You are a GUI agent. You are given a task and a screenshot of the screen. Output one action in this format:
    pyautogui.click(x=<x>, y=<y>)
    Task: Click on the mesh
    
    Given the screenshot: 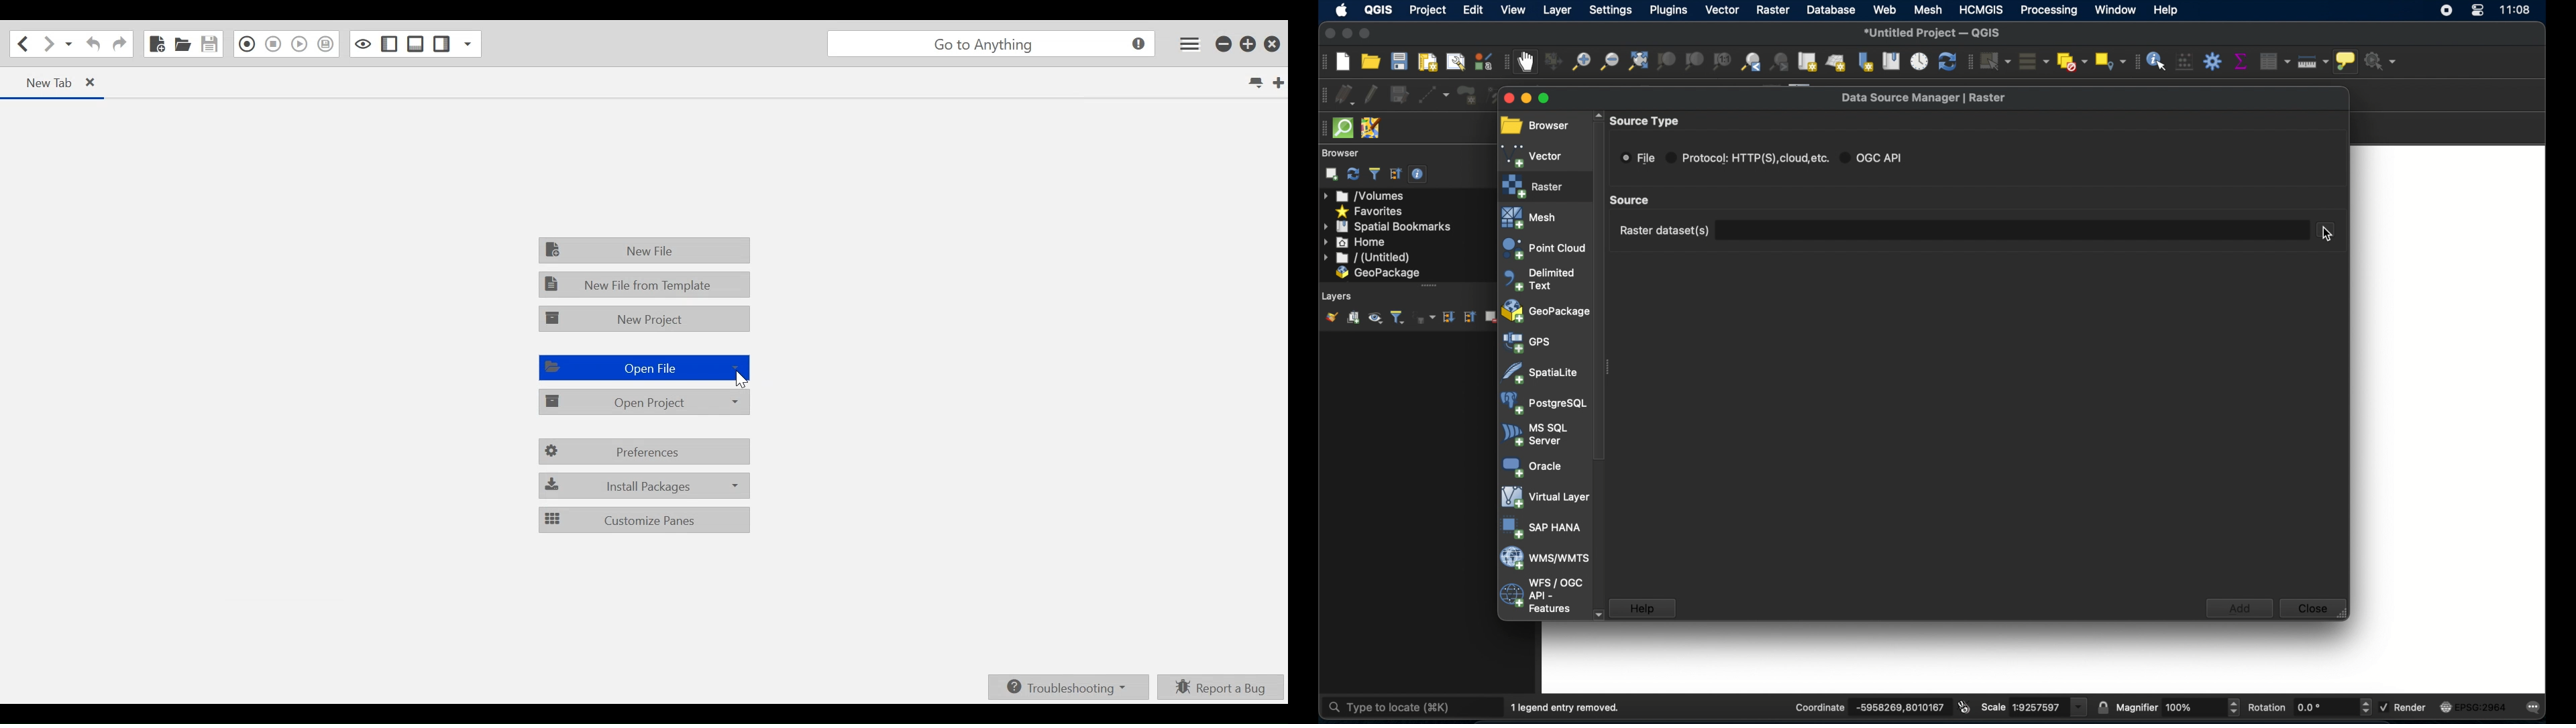 What is the action you would take?
    pyautogui.click(x=1530, y=219)
    